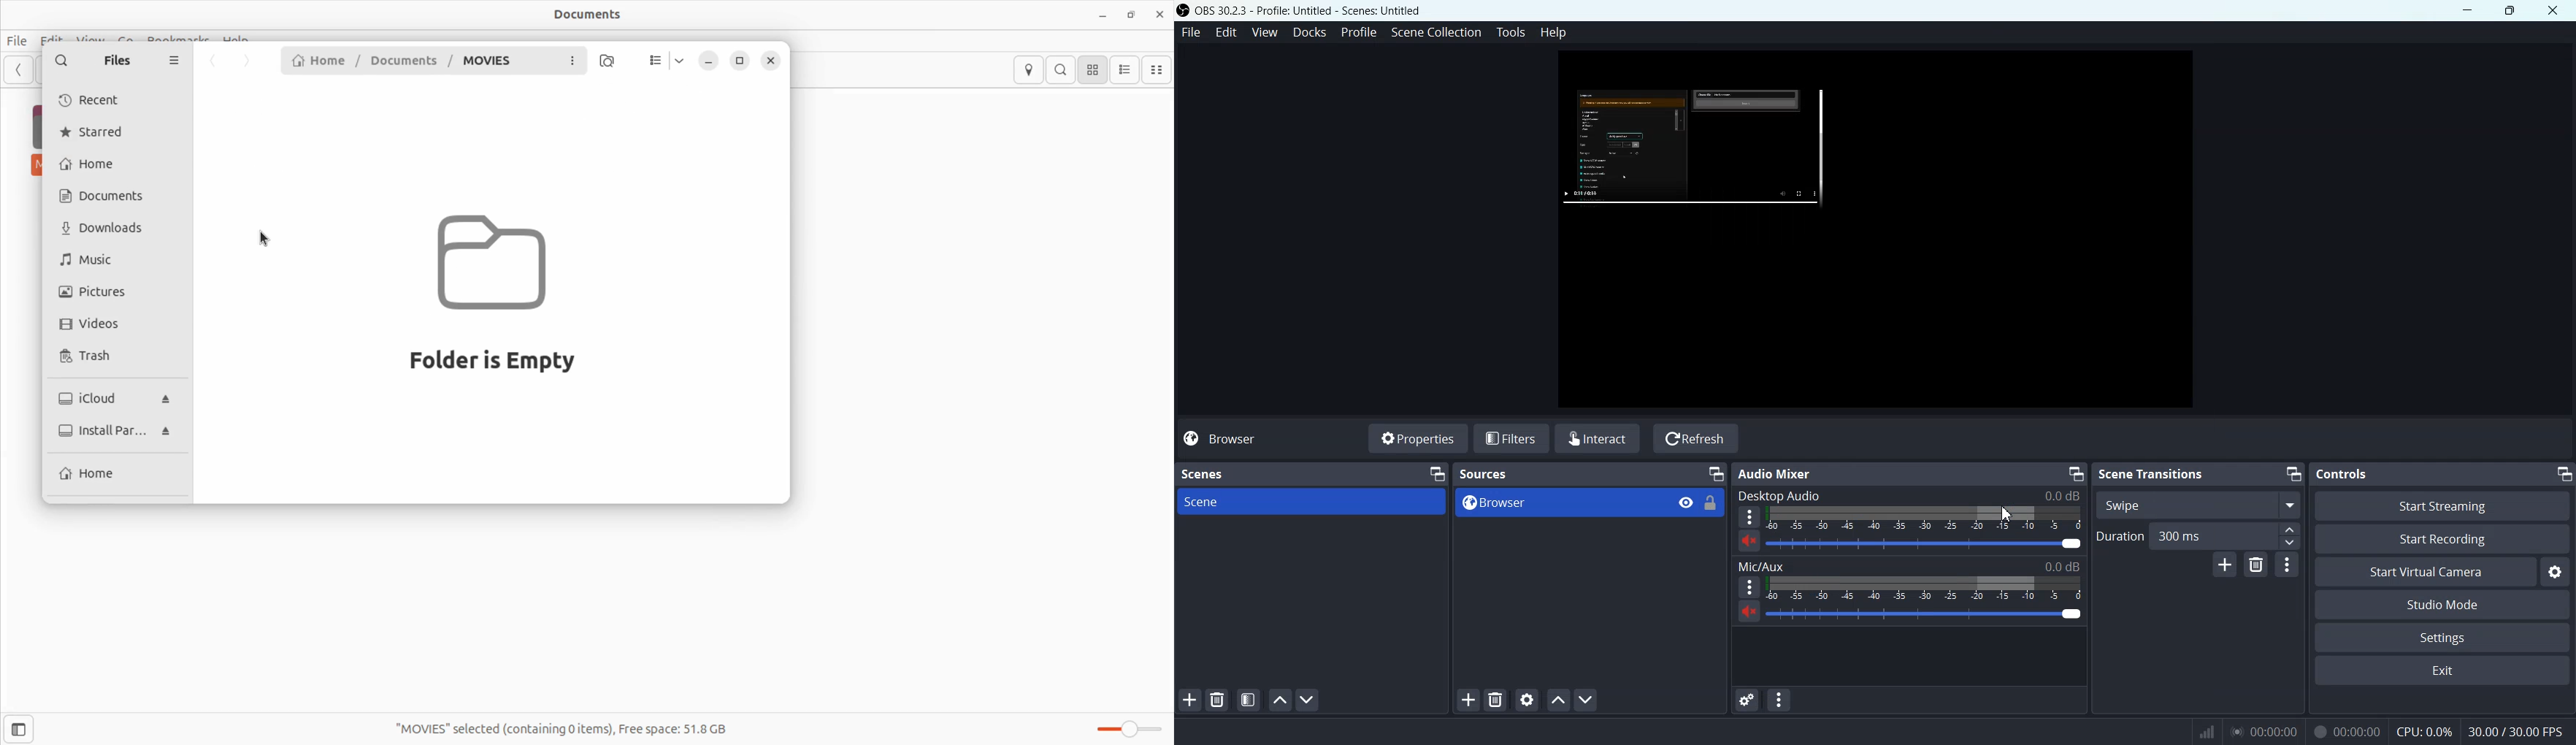 The height and width of the screenshot is (756, 2576). I want to click on More, so click(1749, 587).